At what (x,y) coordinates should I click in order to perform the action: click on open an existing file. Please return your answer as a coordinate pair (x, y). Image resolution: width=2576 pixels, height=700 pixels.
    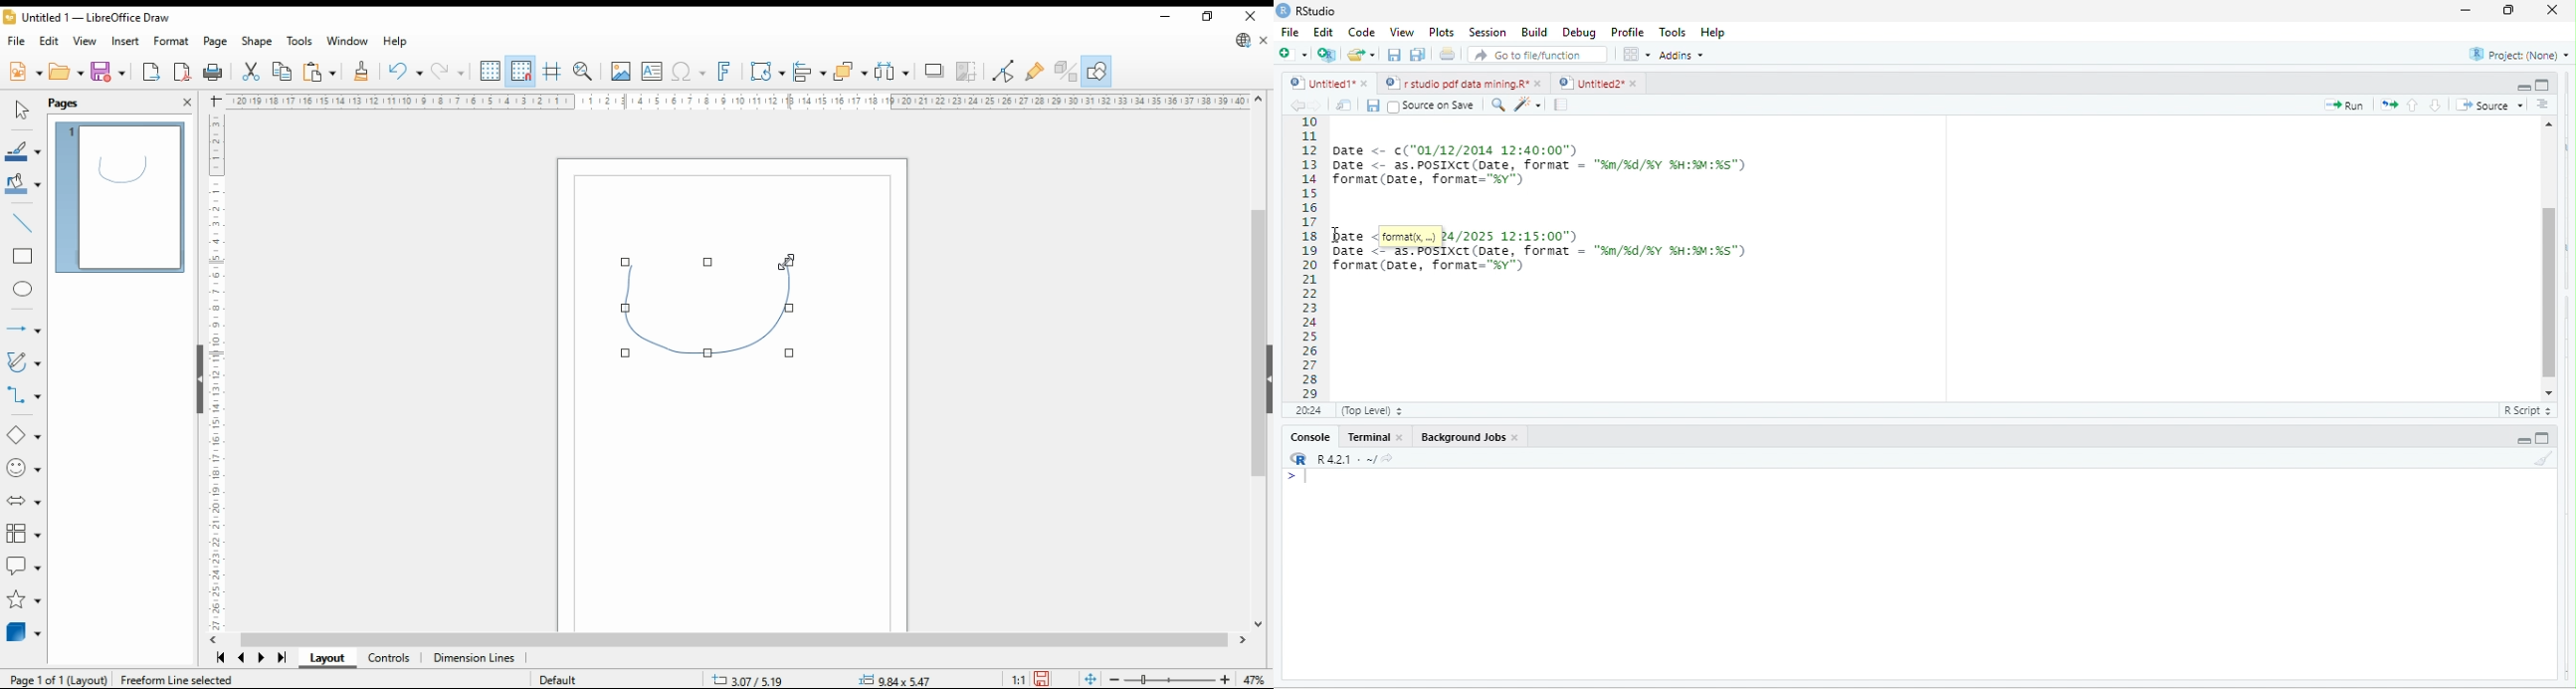
    Looking at the image, I should click on (1362, 54).